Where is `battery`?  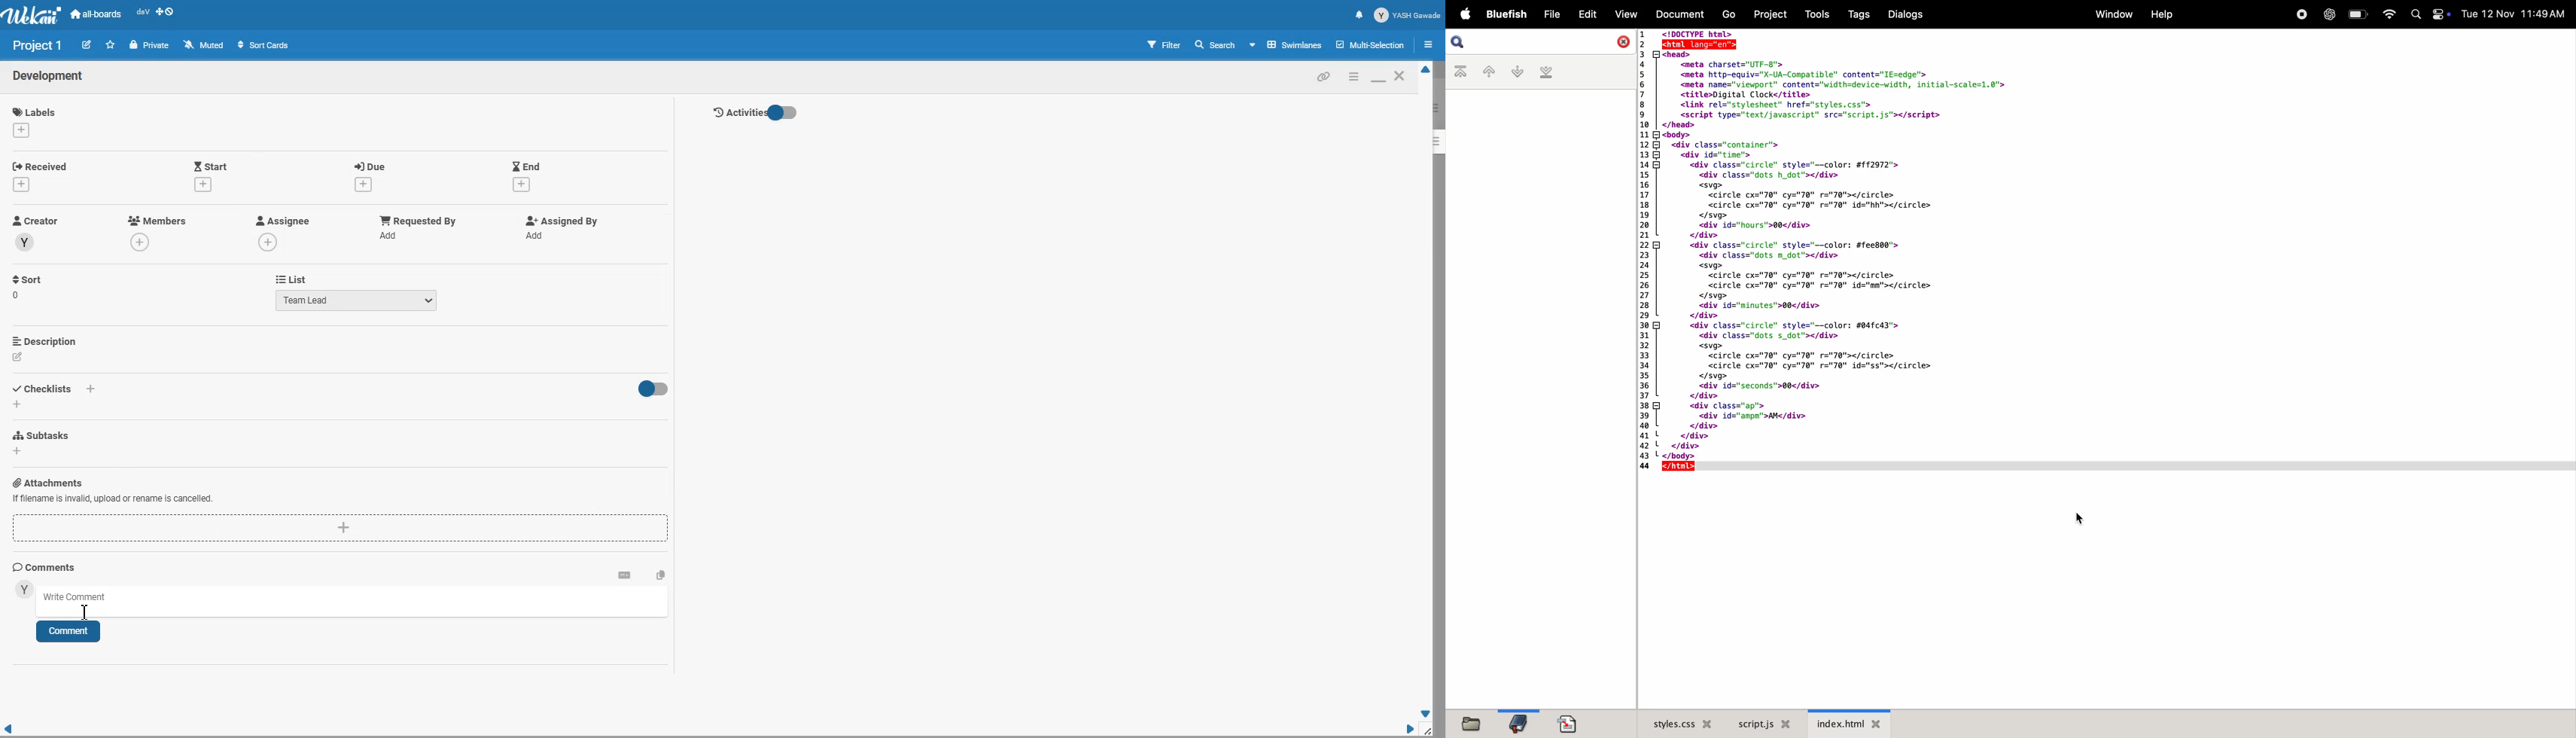
battery is located at coordinates (2358, 14).